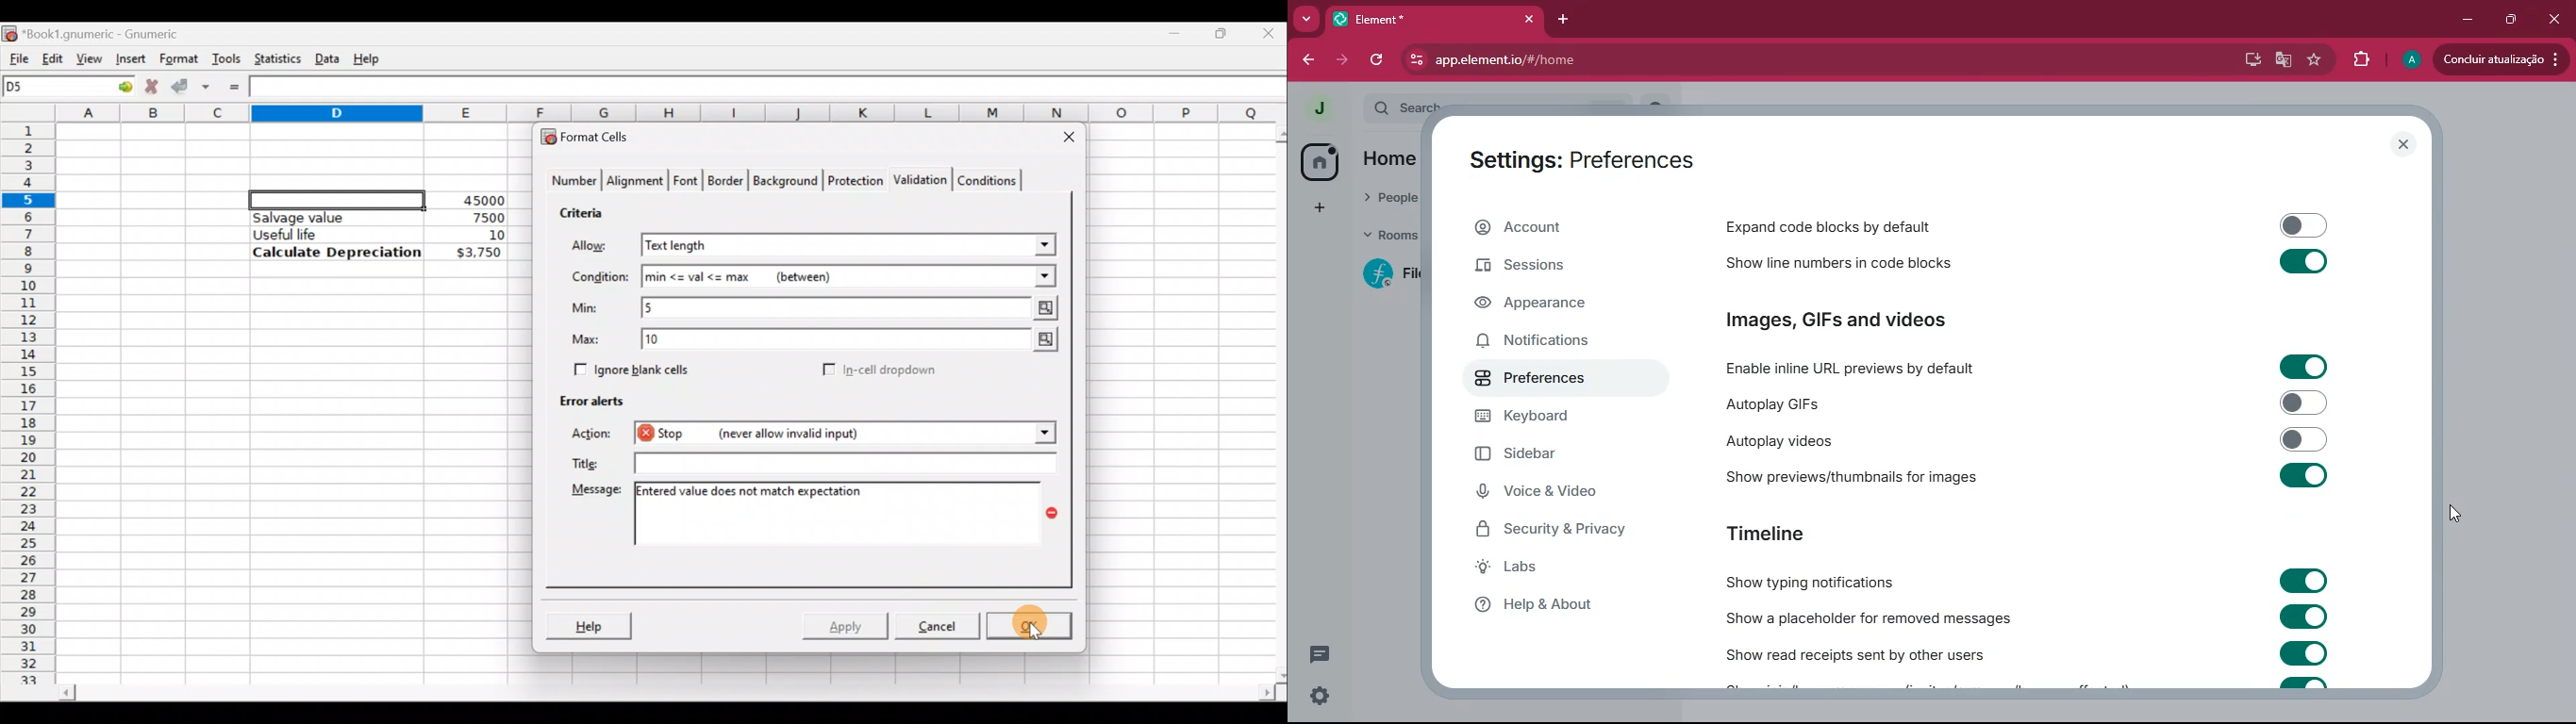 This screenshot has height=728, width=2576. Describe the element at coordinates (1306, 61) in the screenshot. I see `forward` at that location.